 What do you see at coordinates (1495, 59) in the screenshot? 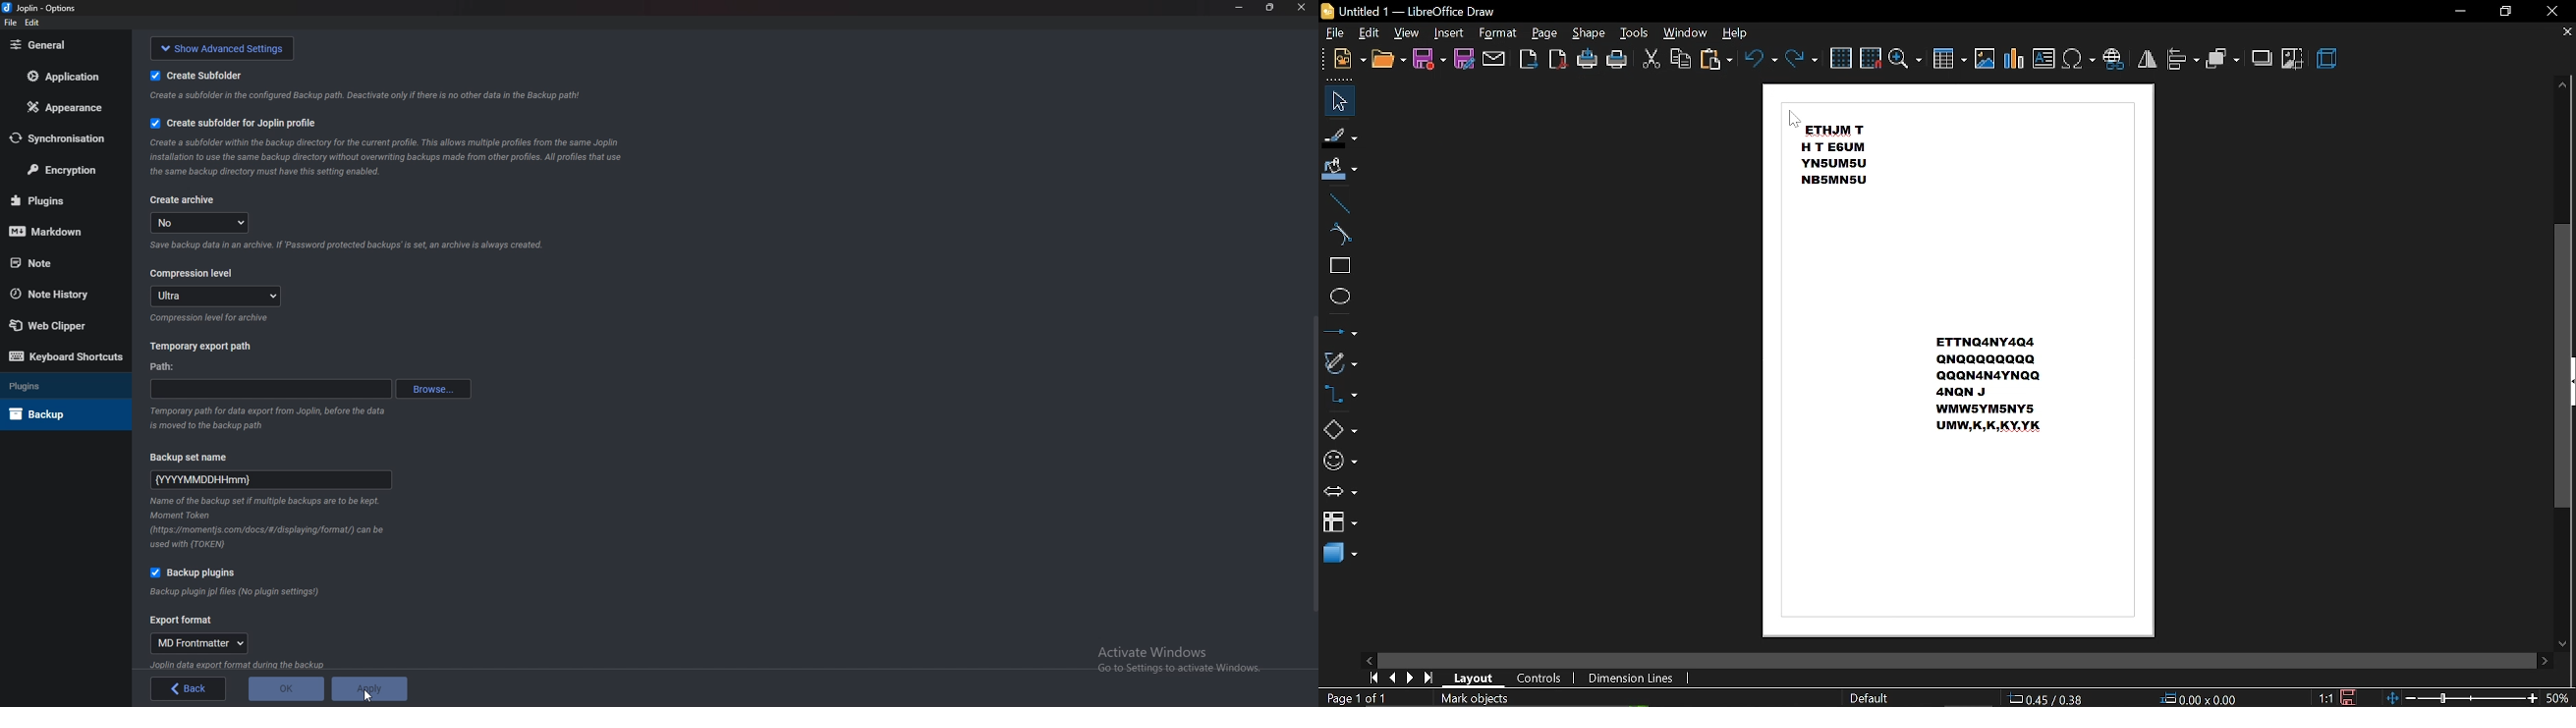
I see `attach` at bounding box center [1495, 59].